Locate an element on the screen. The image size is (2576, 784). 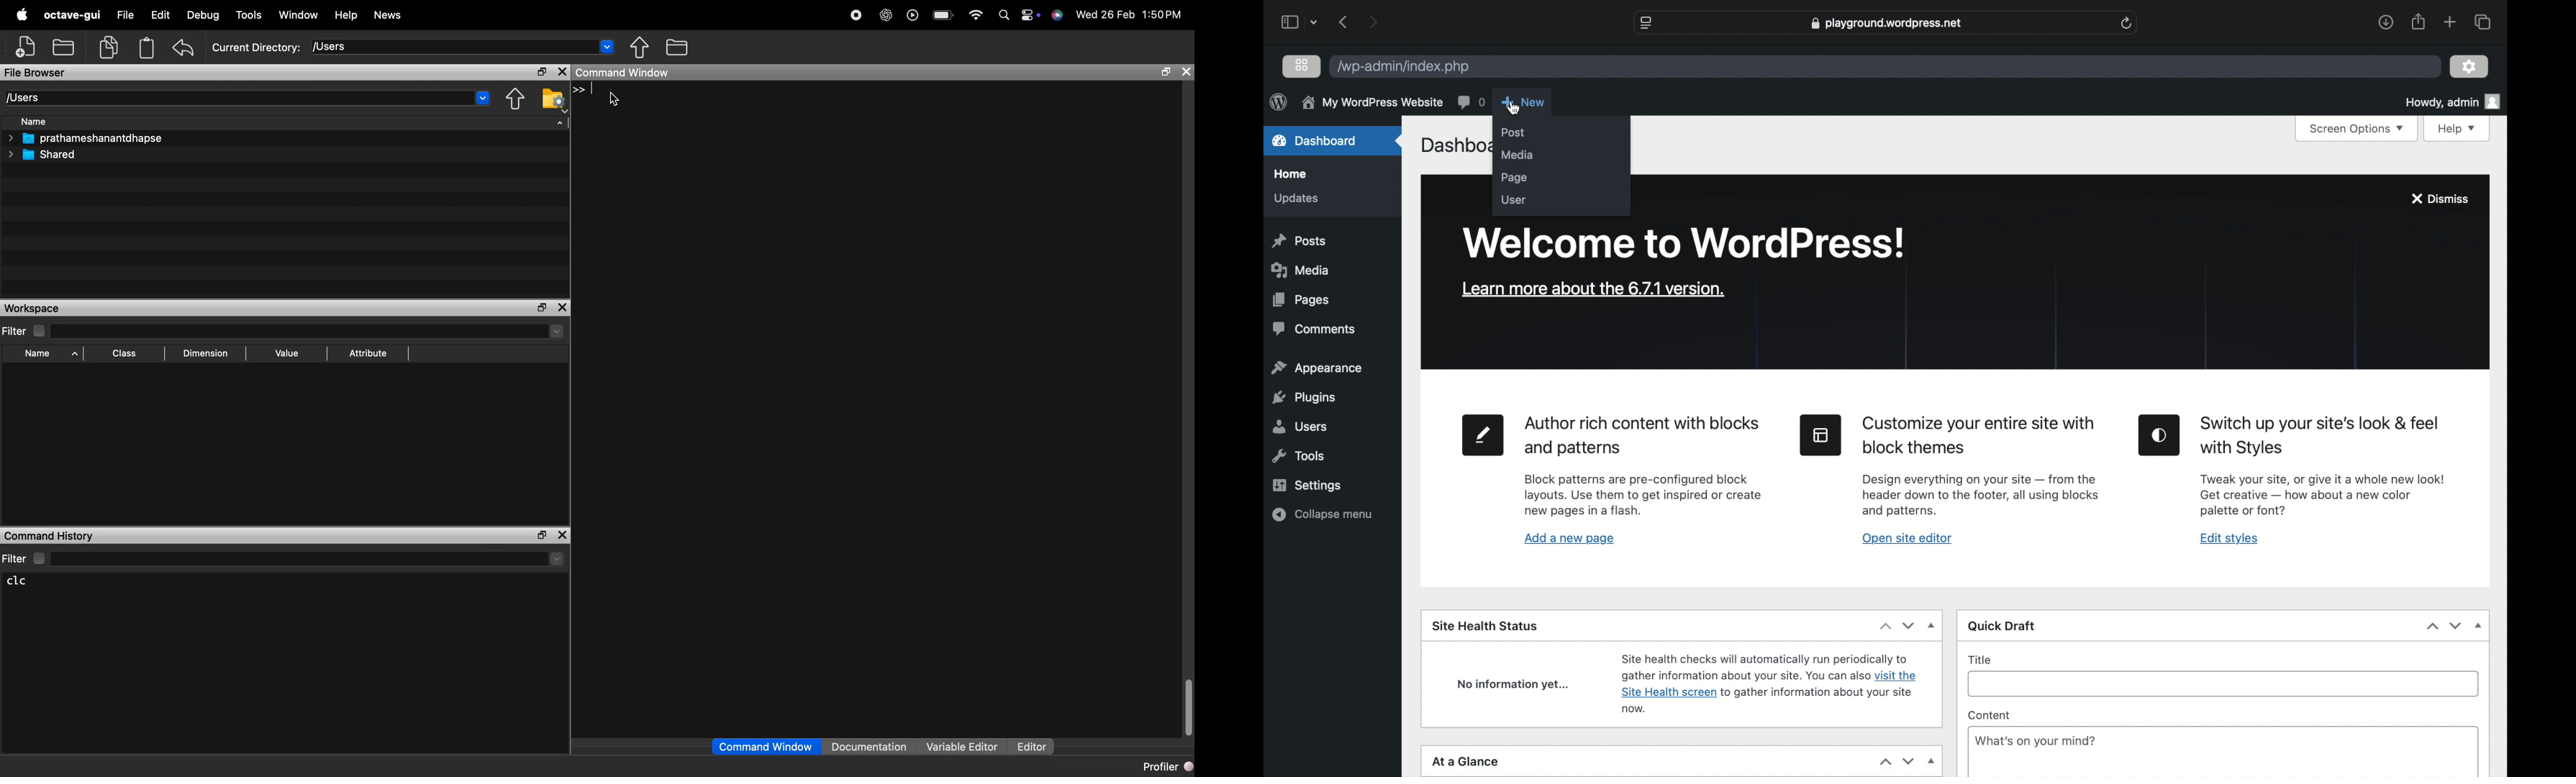
edit styles is located at coordinates (2229, 540).